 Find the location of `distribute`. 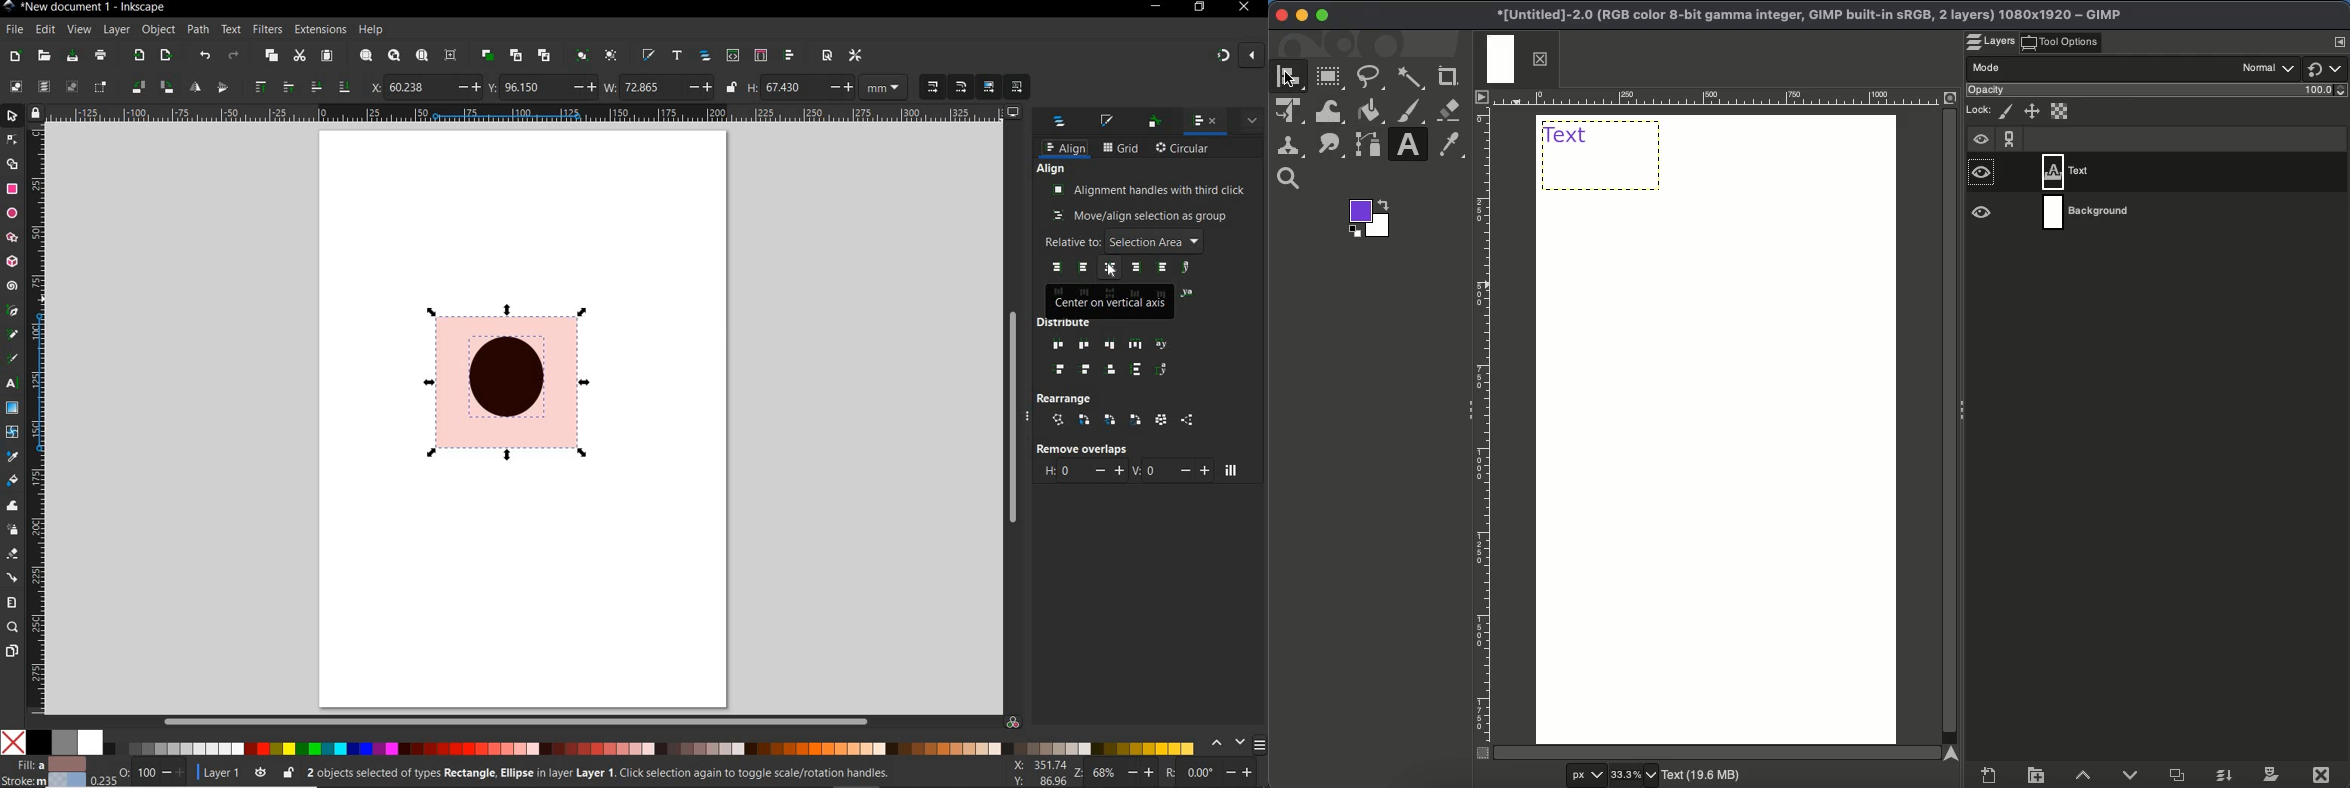

distribute is located at coordinates (1101, 324).